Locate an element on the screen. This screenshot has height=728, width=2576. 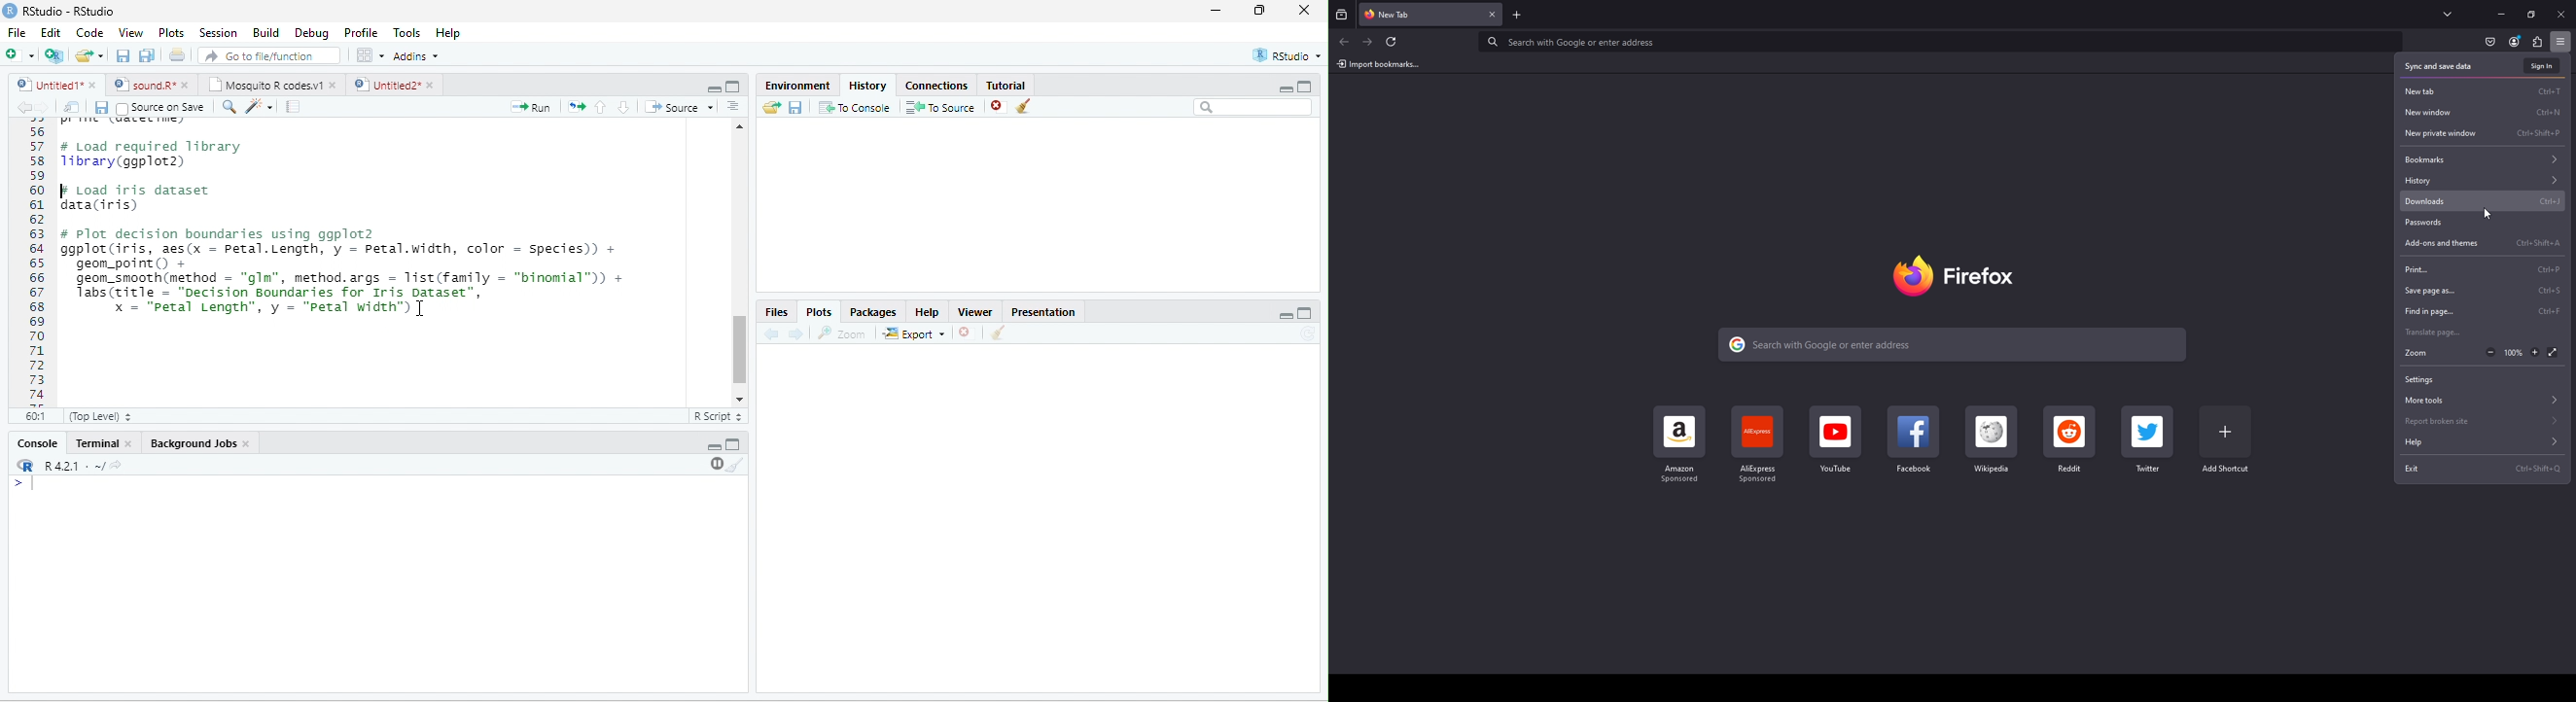
save is located at coordinates (123, 55).